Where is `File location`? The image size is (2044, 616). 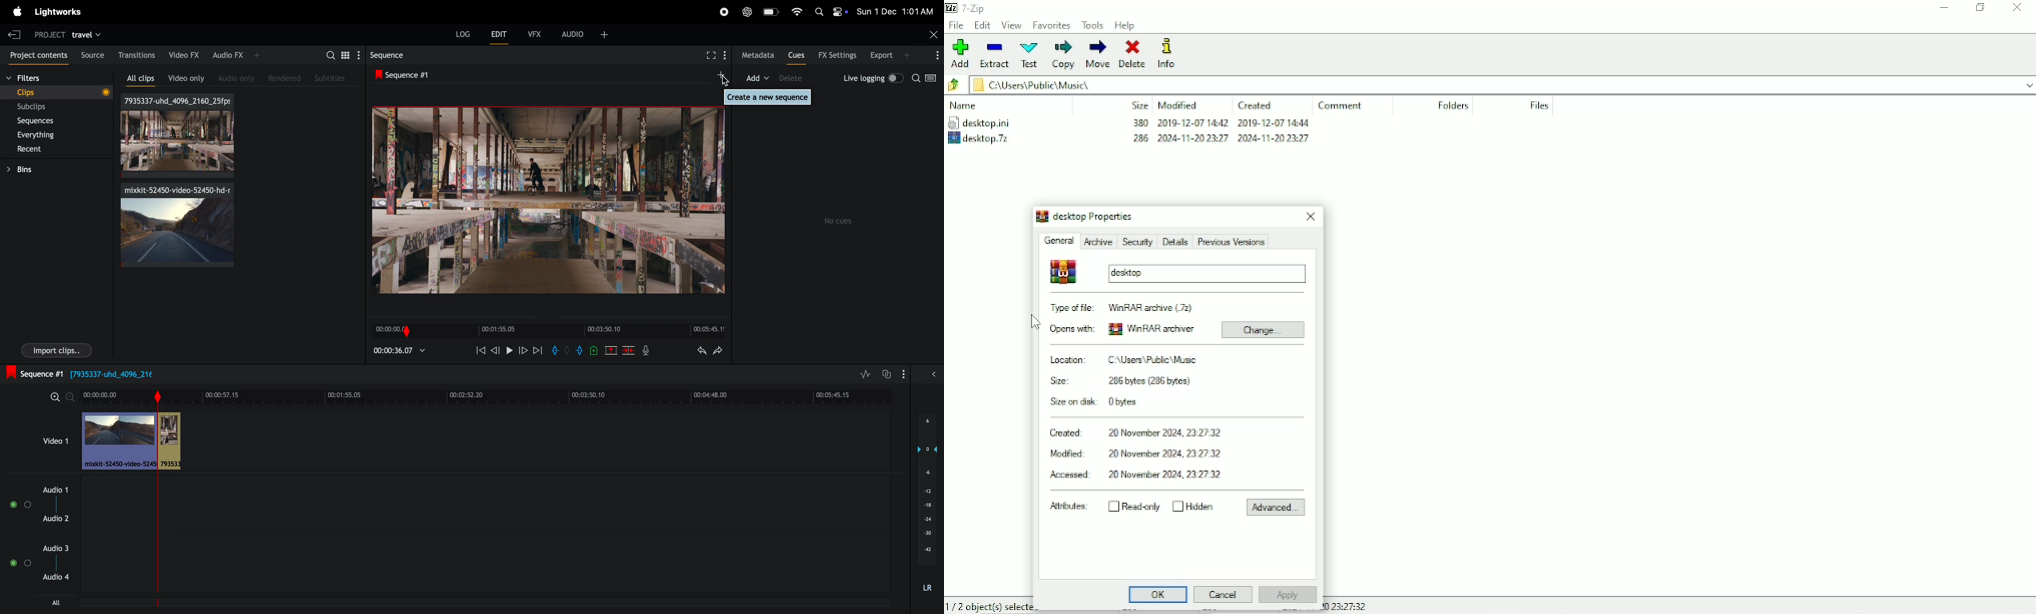
File location is located at coordinates (1503, 85).